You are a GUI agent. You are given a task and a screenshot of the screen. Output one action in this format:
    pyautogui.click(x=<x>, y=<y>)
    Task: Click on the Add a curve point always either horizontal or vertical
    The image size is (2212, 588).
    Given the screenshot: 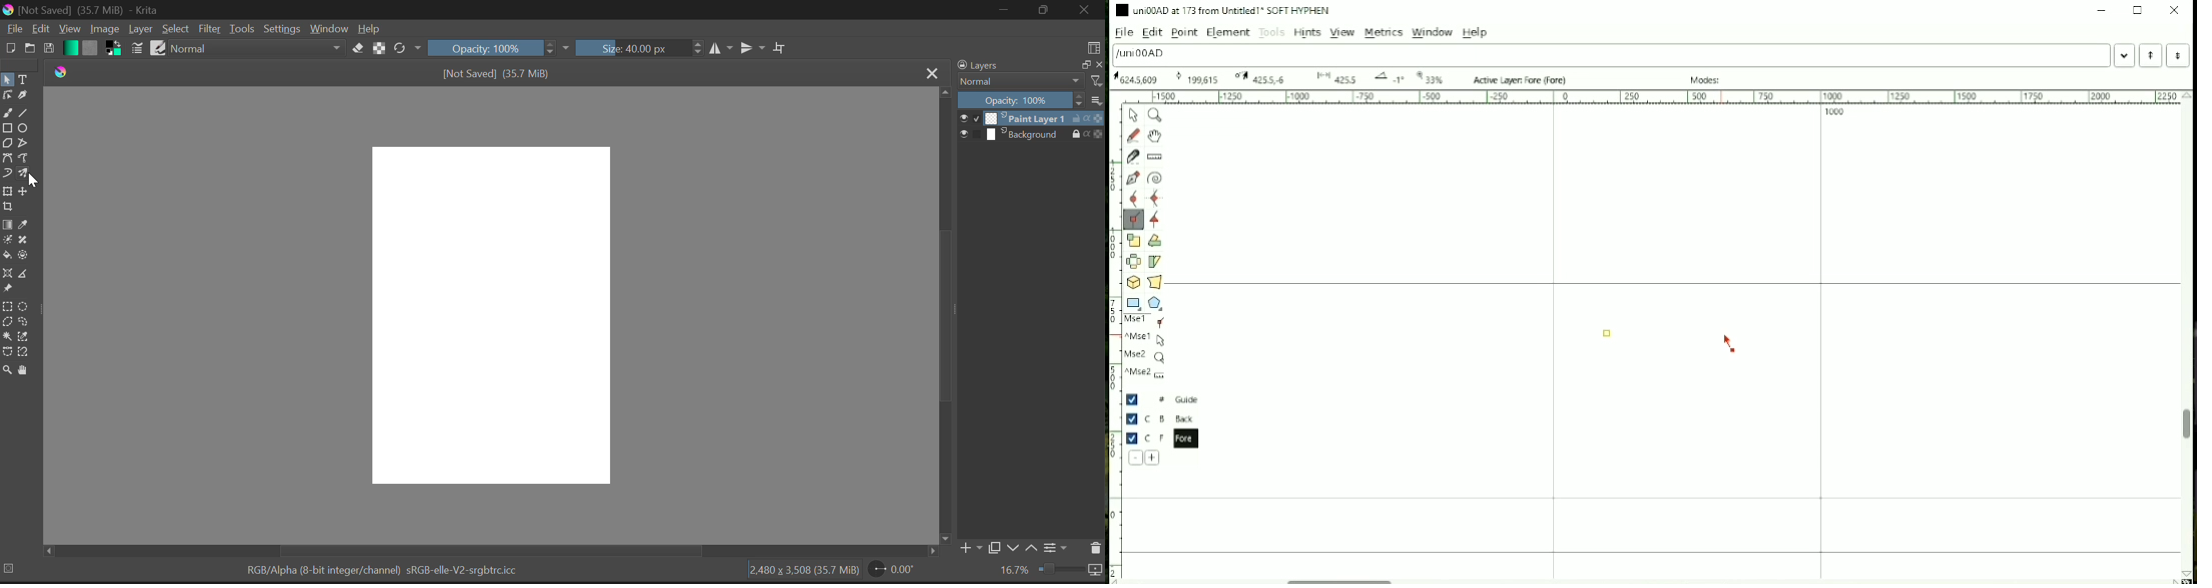 What is the action you would take?
    pyautogui.click(x=1156, y=198)
    